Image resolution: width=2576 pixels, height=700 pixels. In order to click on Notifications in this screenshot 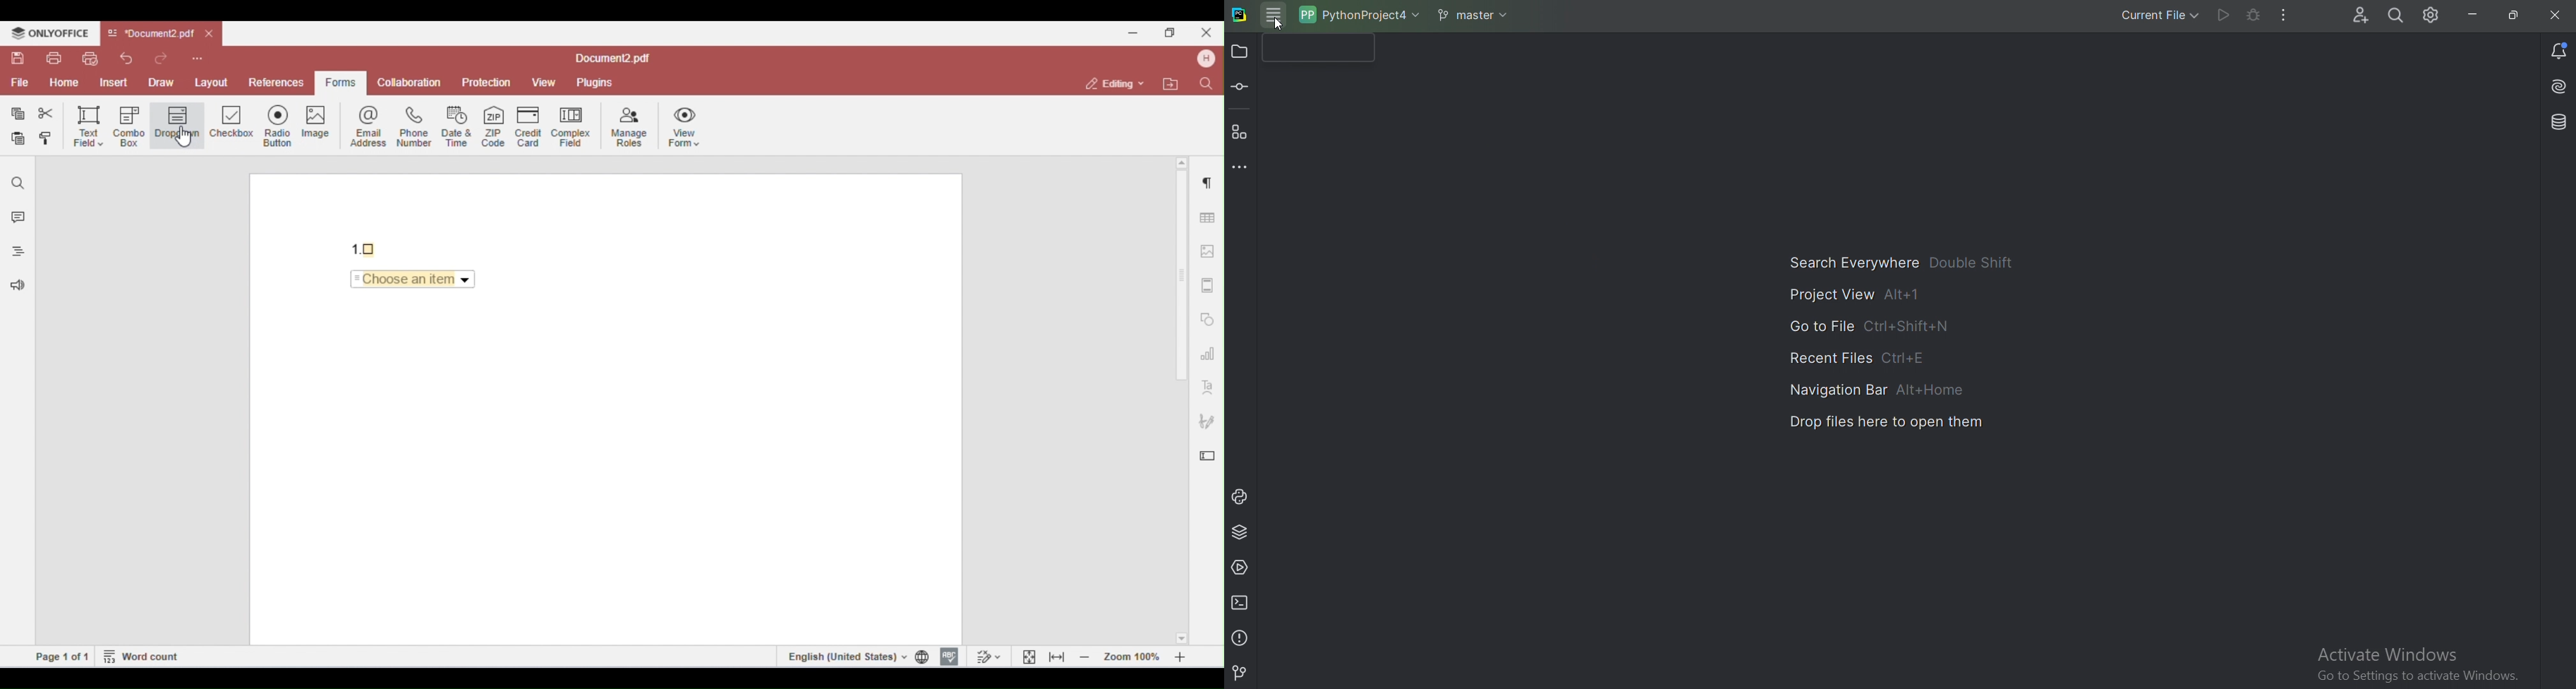, I will do `click(2558, 49)`.